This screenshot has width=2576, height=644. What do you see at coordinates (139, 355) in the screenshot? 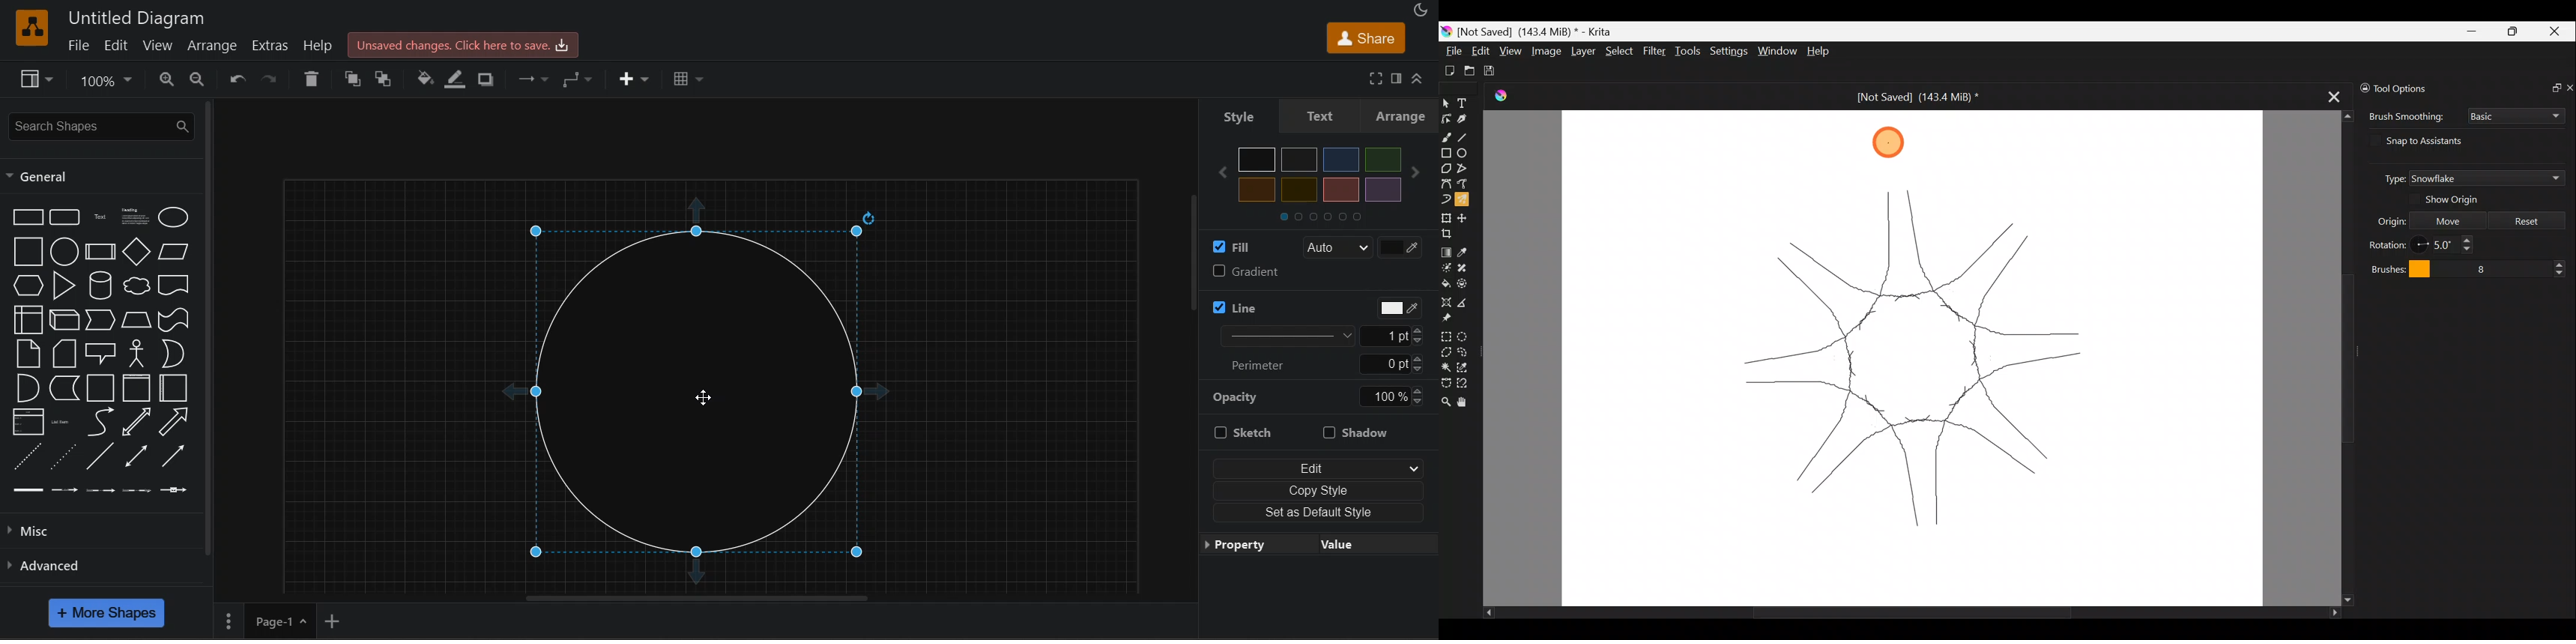
I see `actor` at bounding box center [139, 355].